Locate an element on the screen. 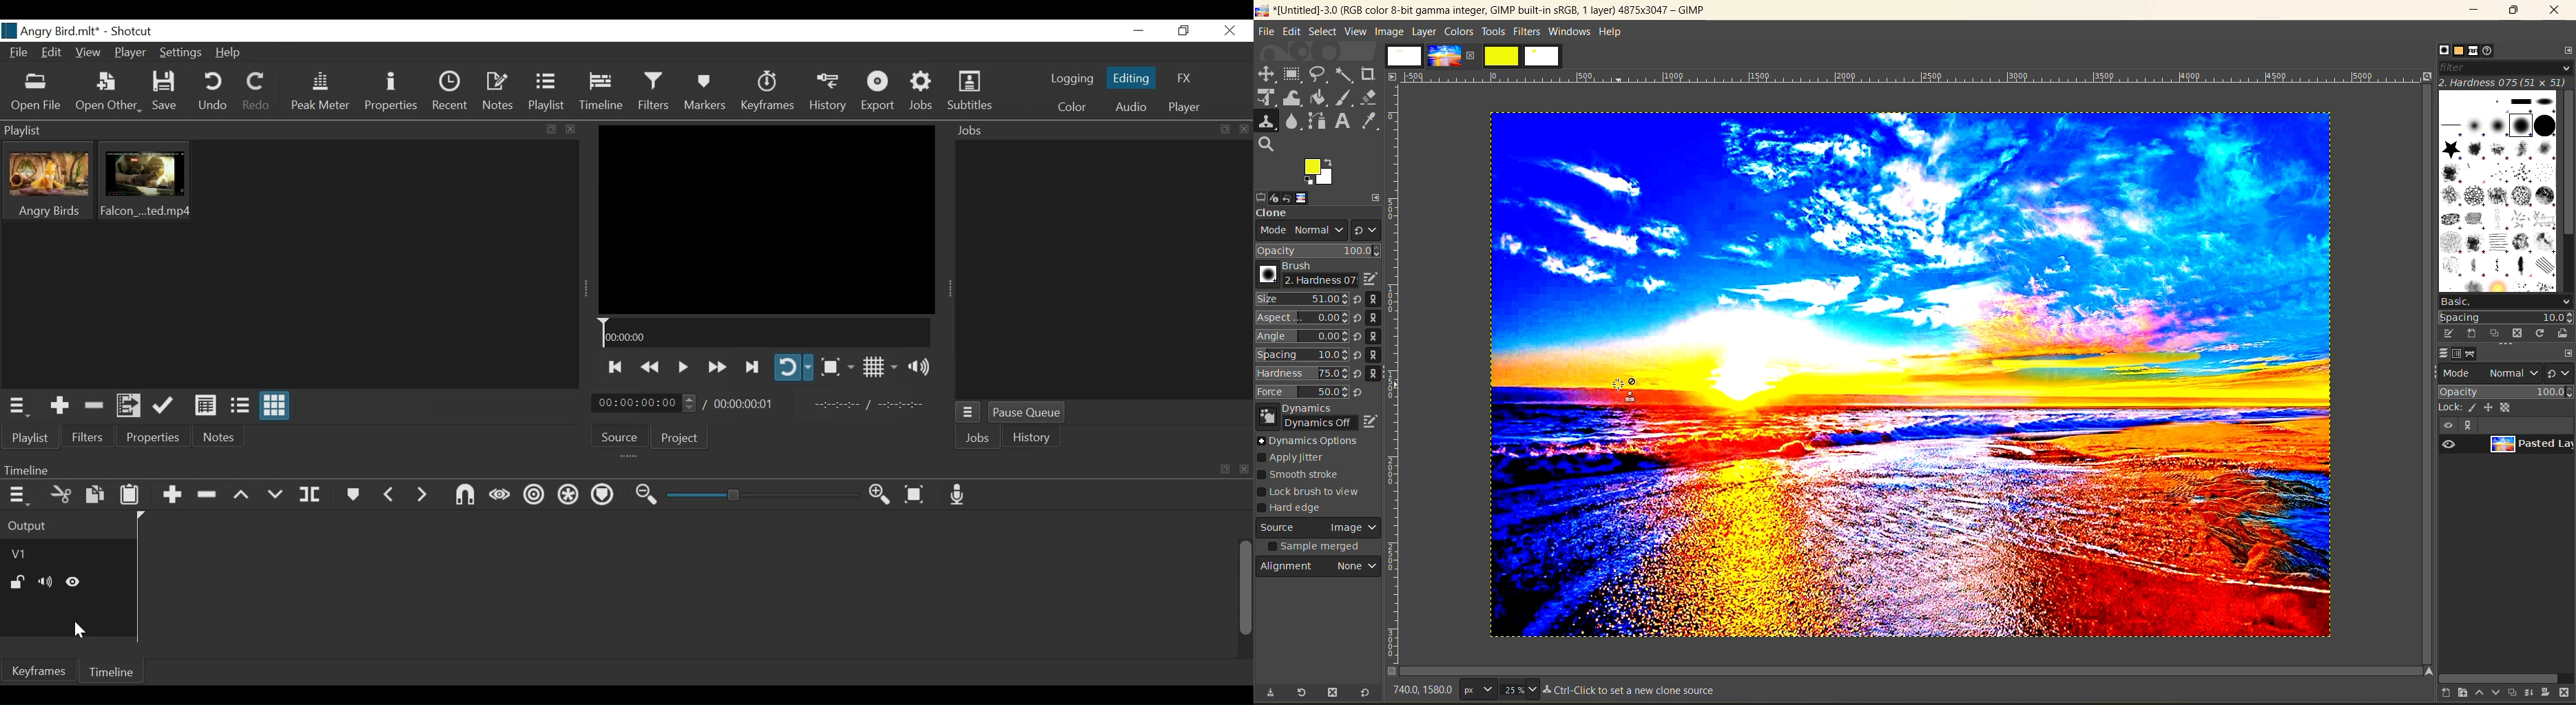 This screenshot has width=2576, height=728. Keyframe is located at coordinates (767, 93).